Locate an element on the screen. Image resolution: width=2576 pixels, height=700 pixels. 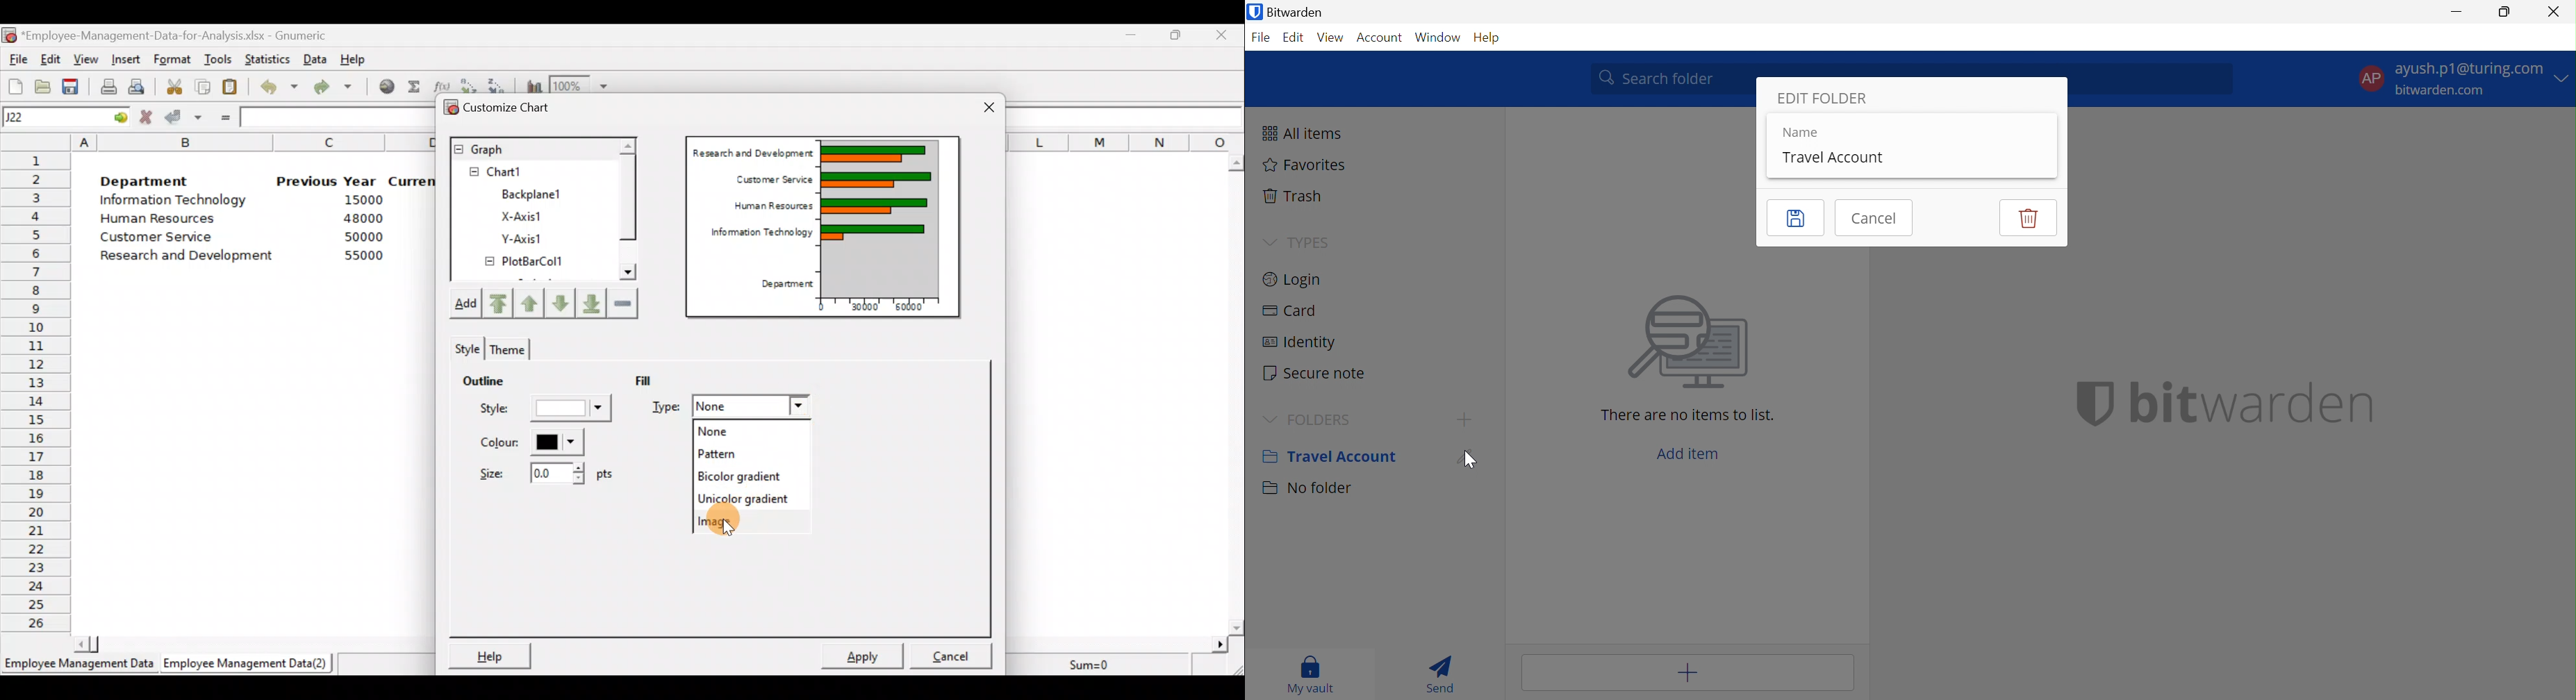
Sort in descending order is located at coordinates (499, 84).